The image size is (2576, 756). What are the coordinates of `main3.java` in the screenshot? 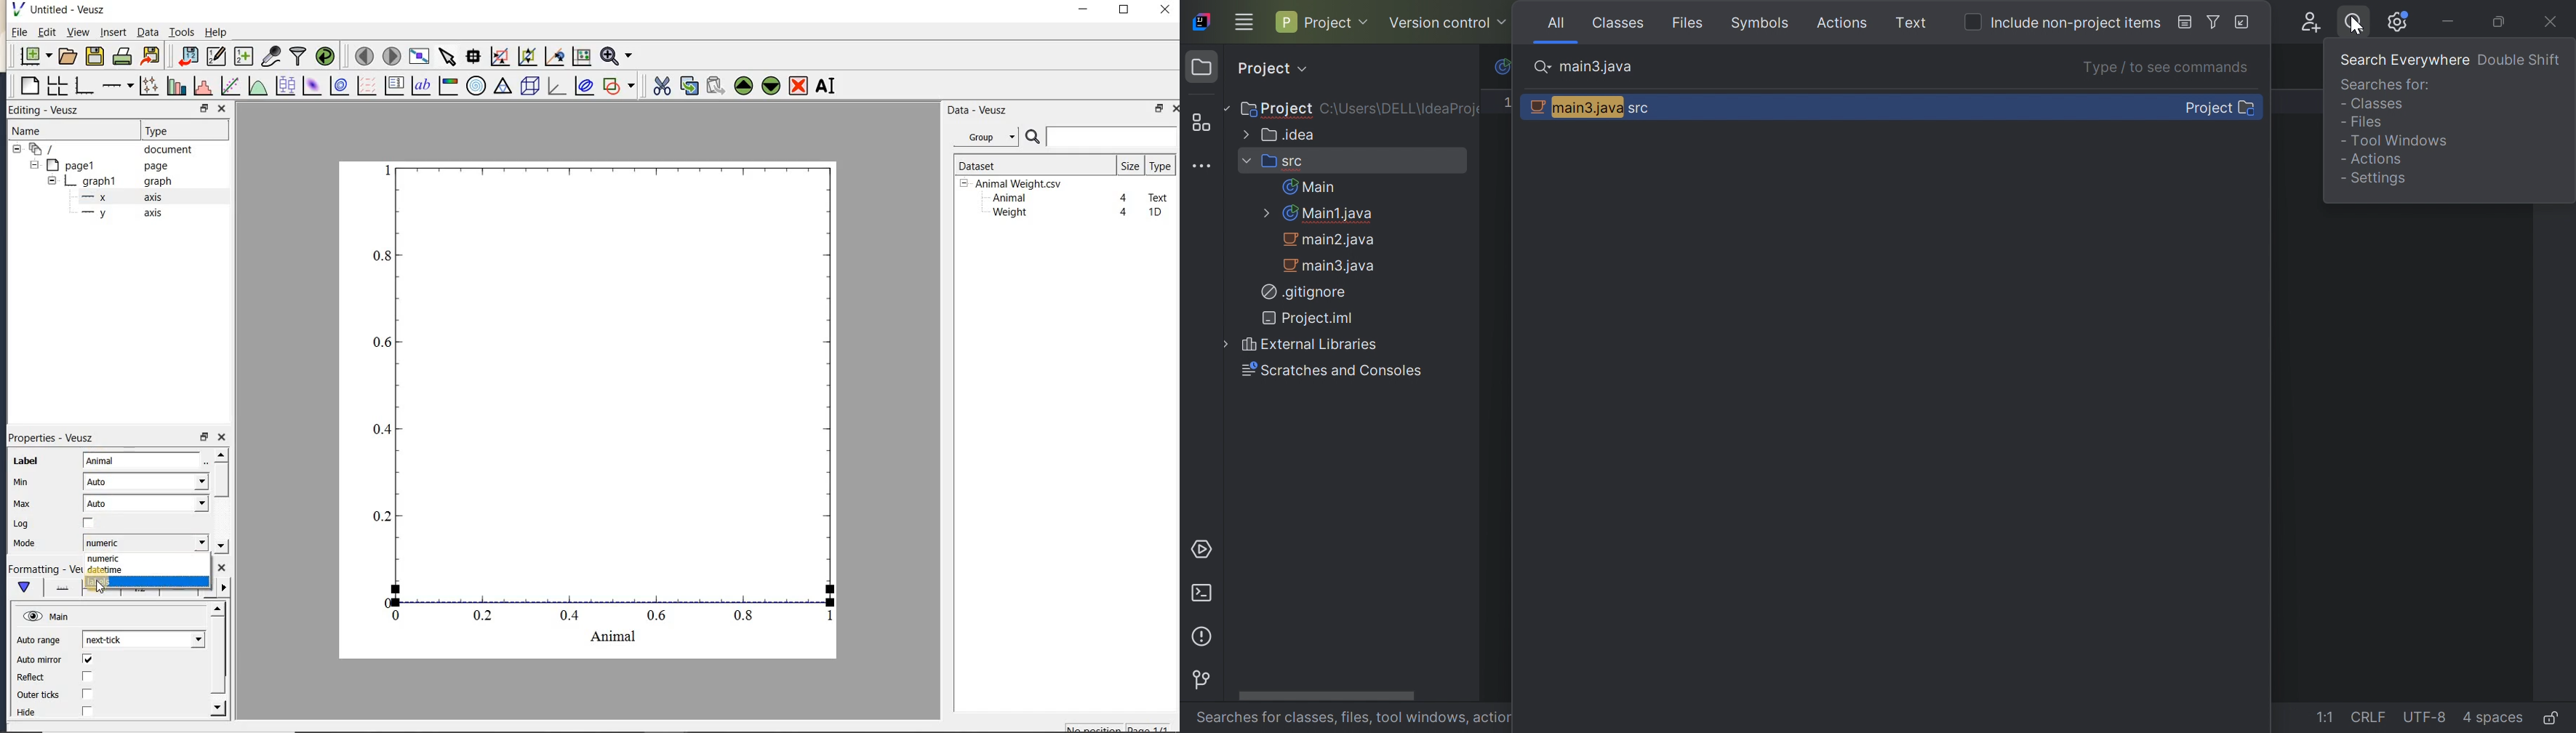 It's located at (1597, 68).